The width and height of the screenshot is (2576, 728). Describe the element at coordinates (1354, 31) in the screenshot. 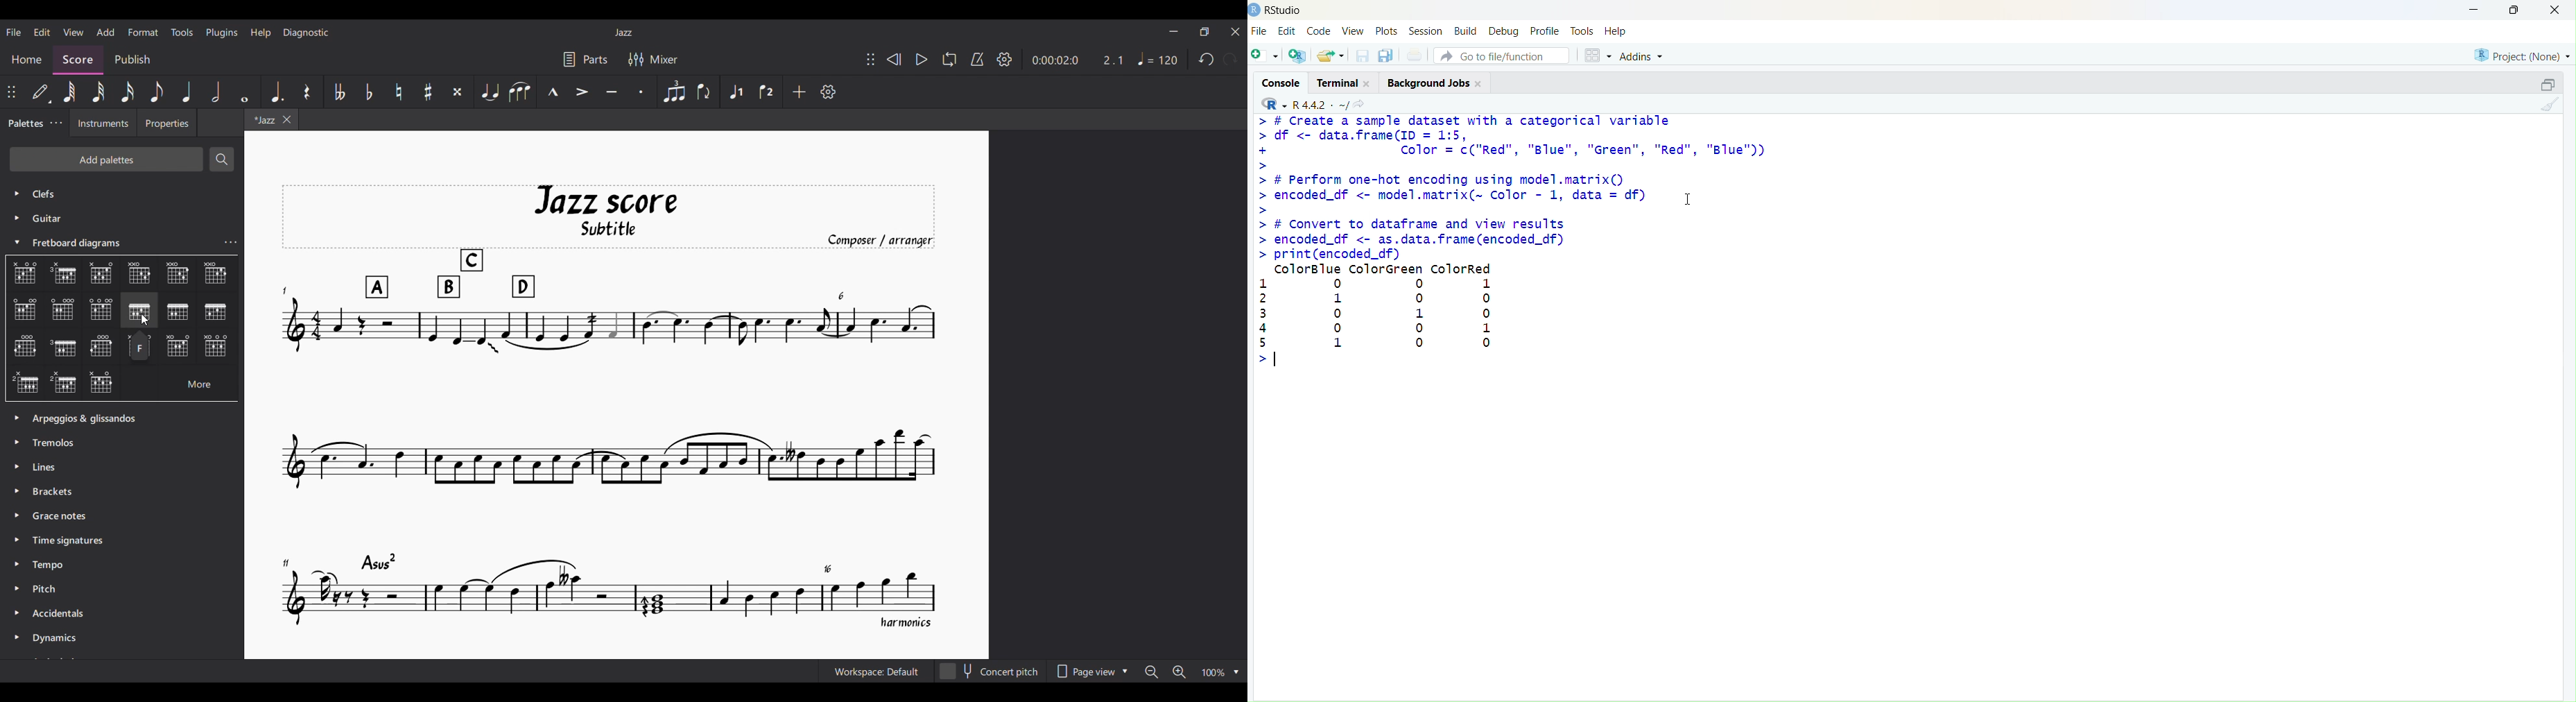

I see `view` at that location.